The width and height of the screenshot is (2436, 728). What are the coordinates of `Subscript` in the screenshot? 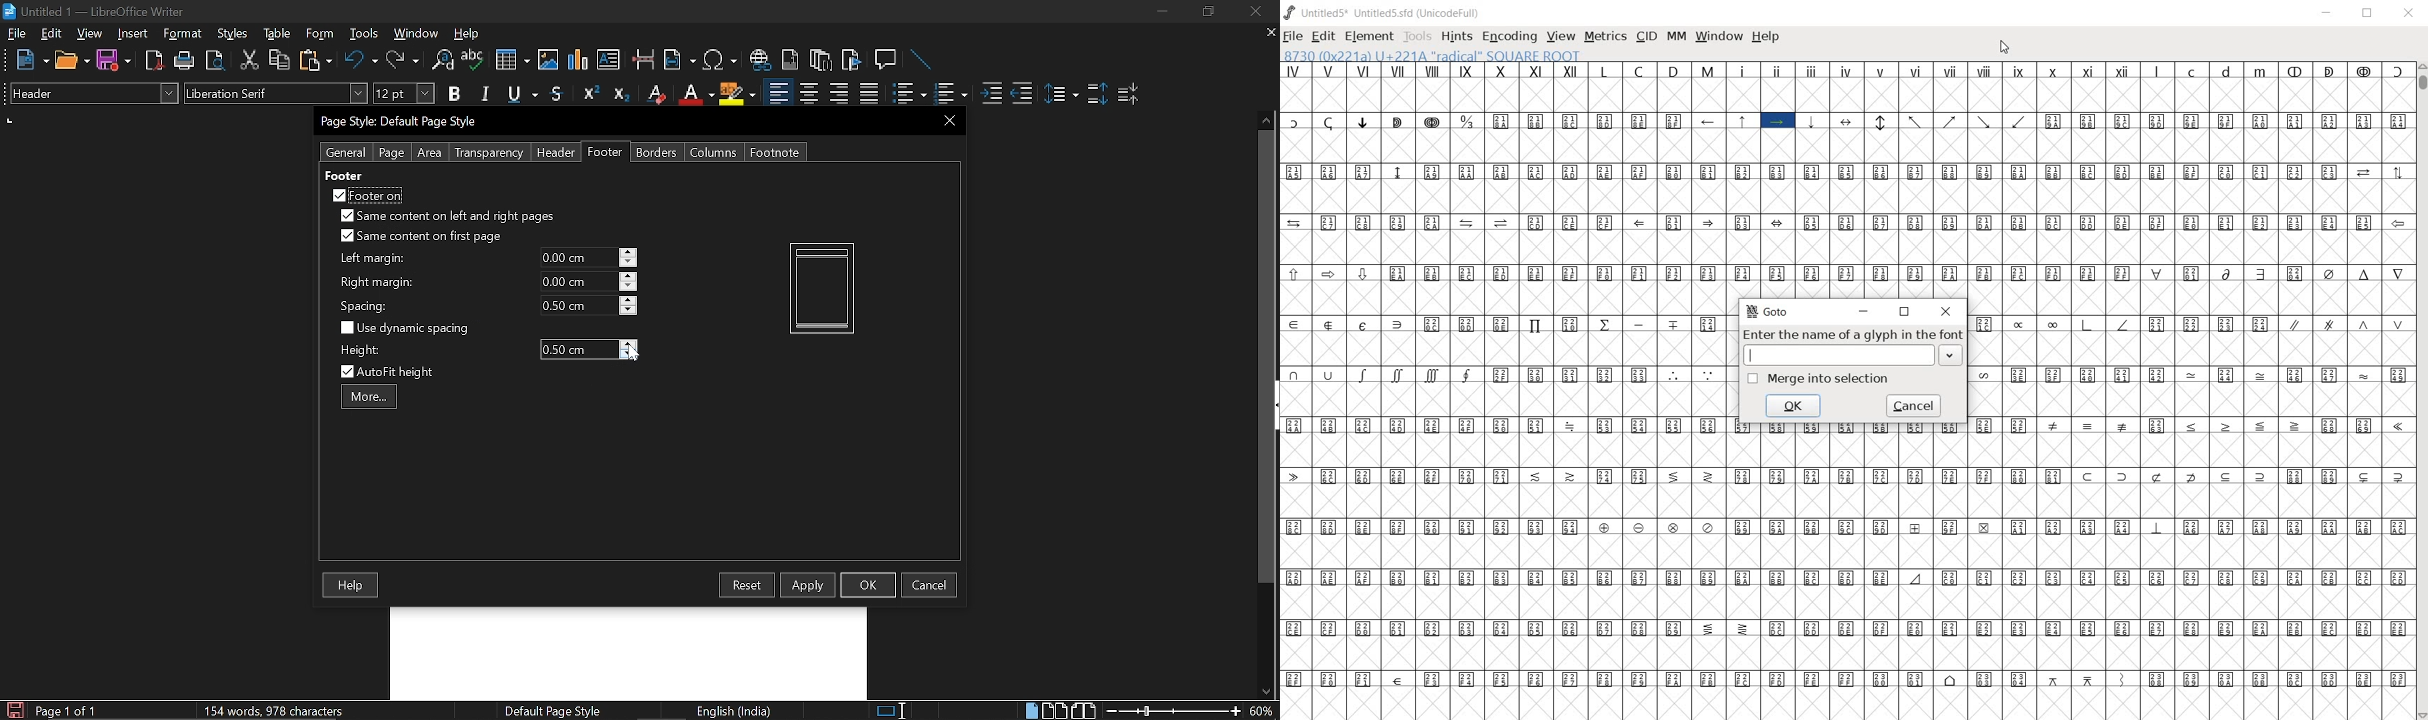 It's located at (620, 94).